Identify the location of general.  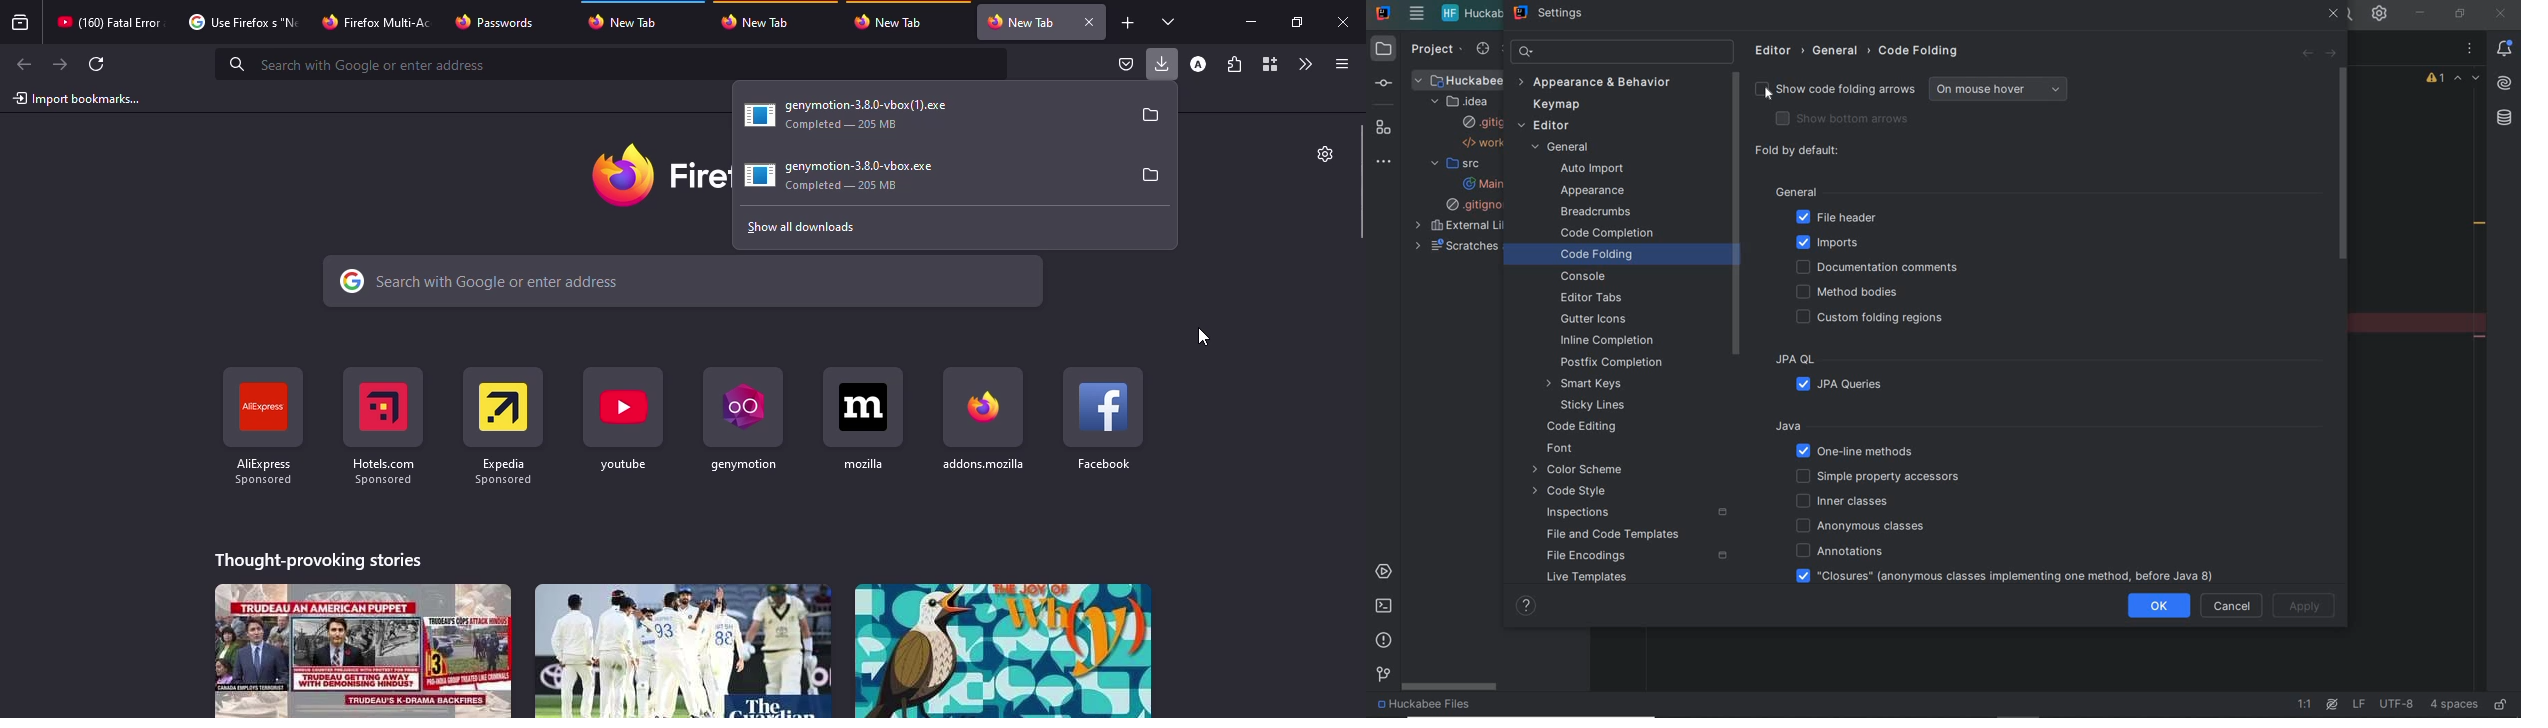
(1844, 51).